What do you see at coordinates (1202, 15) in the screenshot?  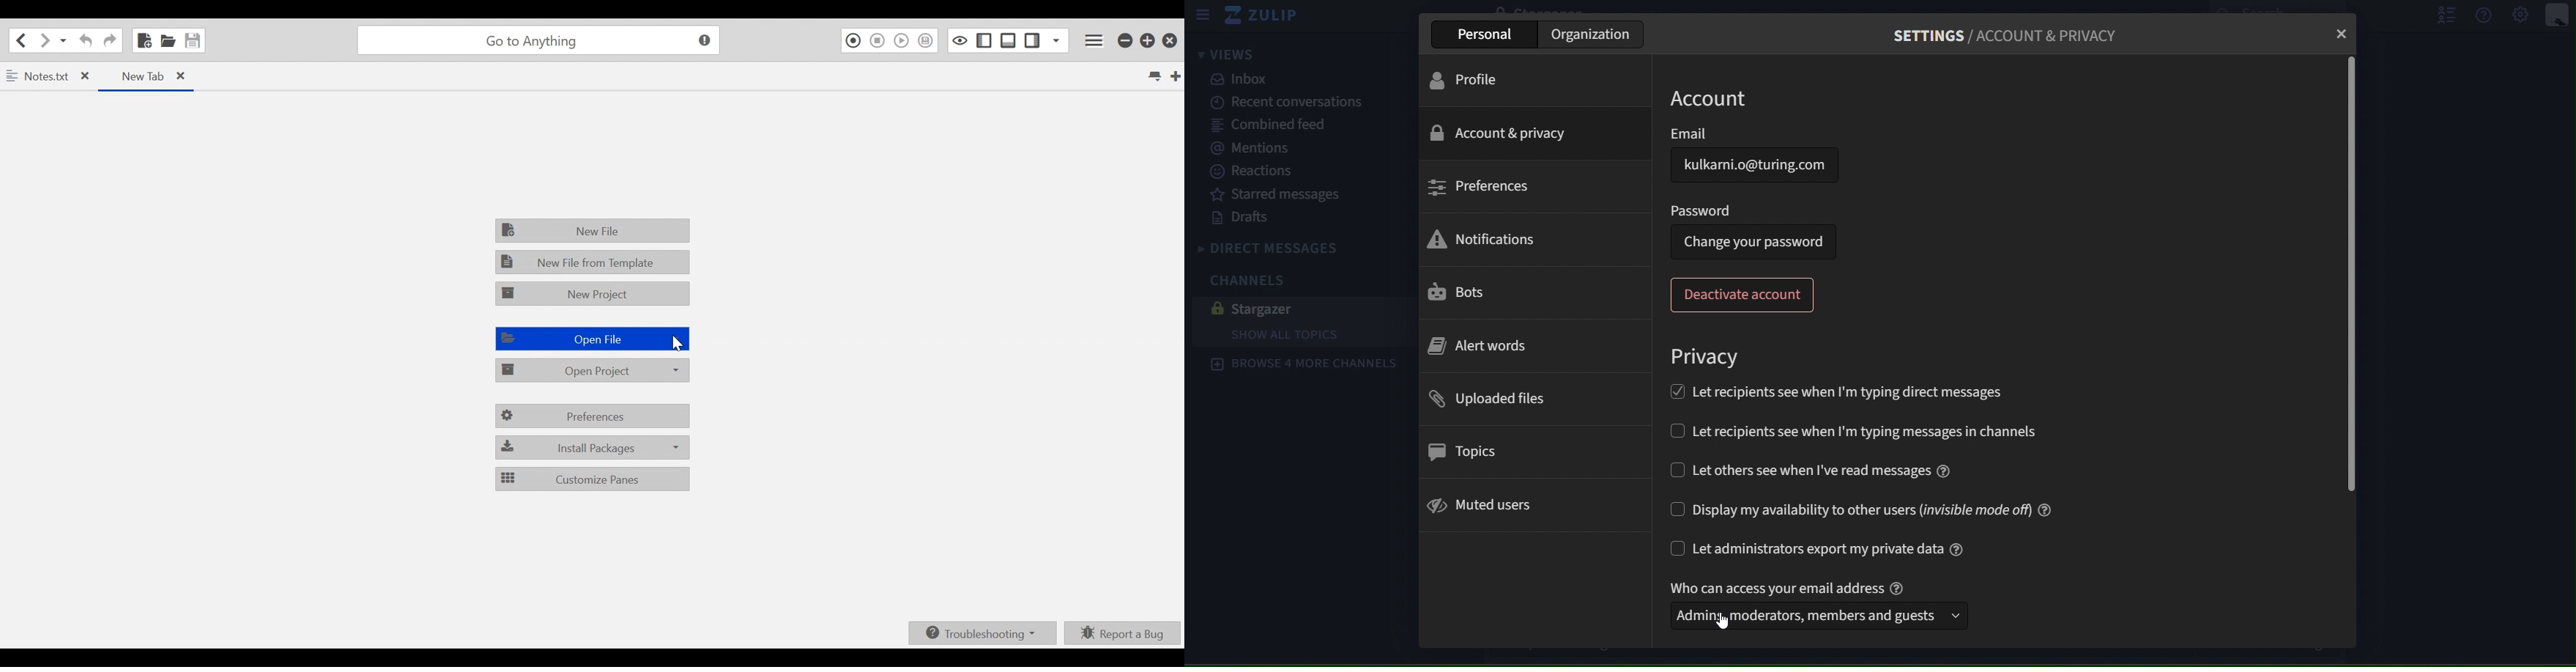 I see `sidebar` at bounding box center [1202, 15].